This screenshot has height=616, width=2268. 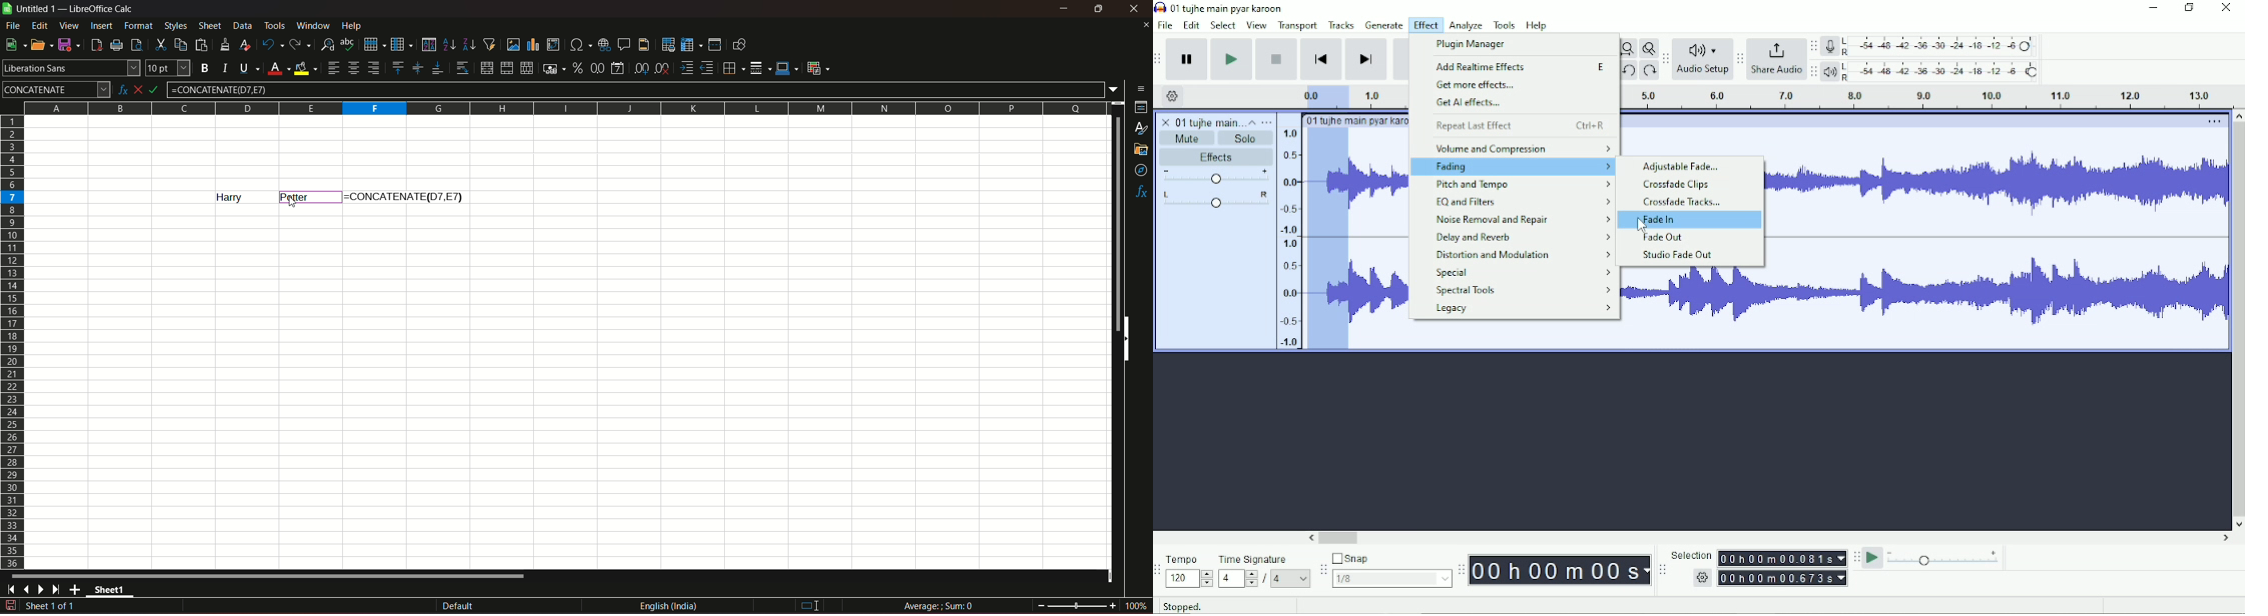 What do you see at coordinates (333, 68) in the screenshot?
I see `align left` at bounding box center [333, 68].